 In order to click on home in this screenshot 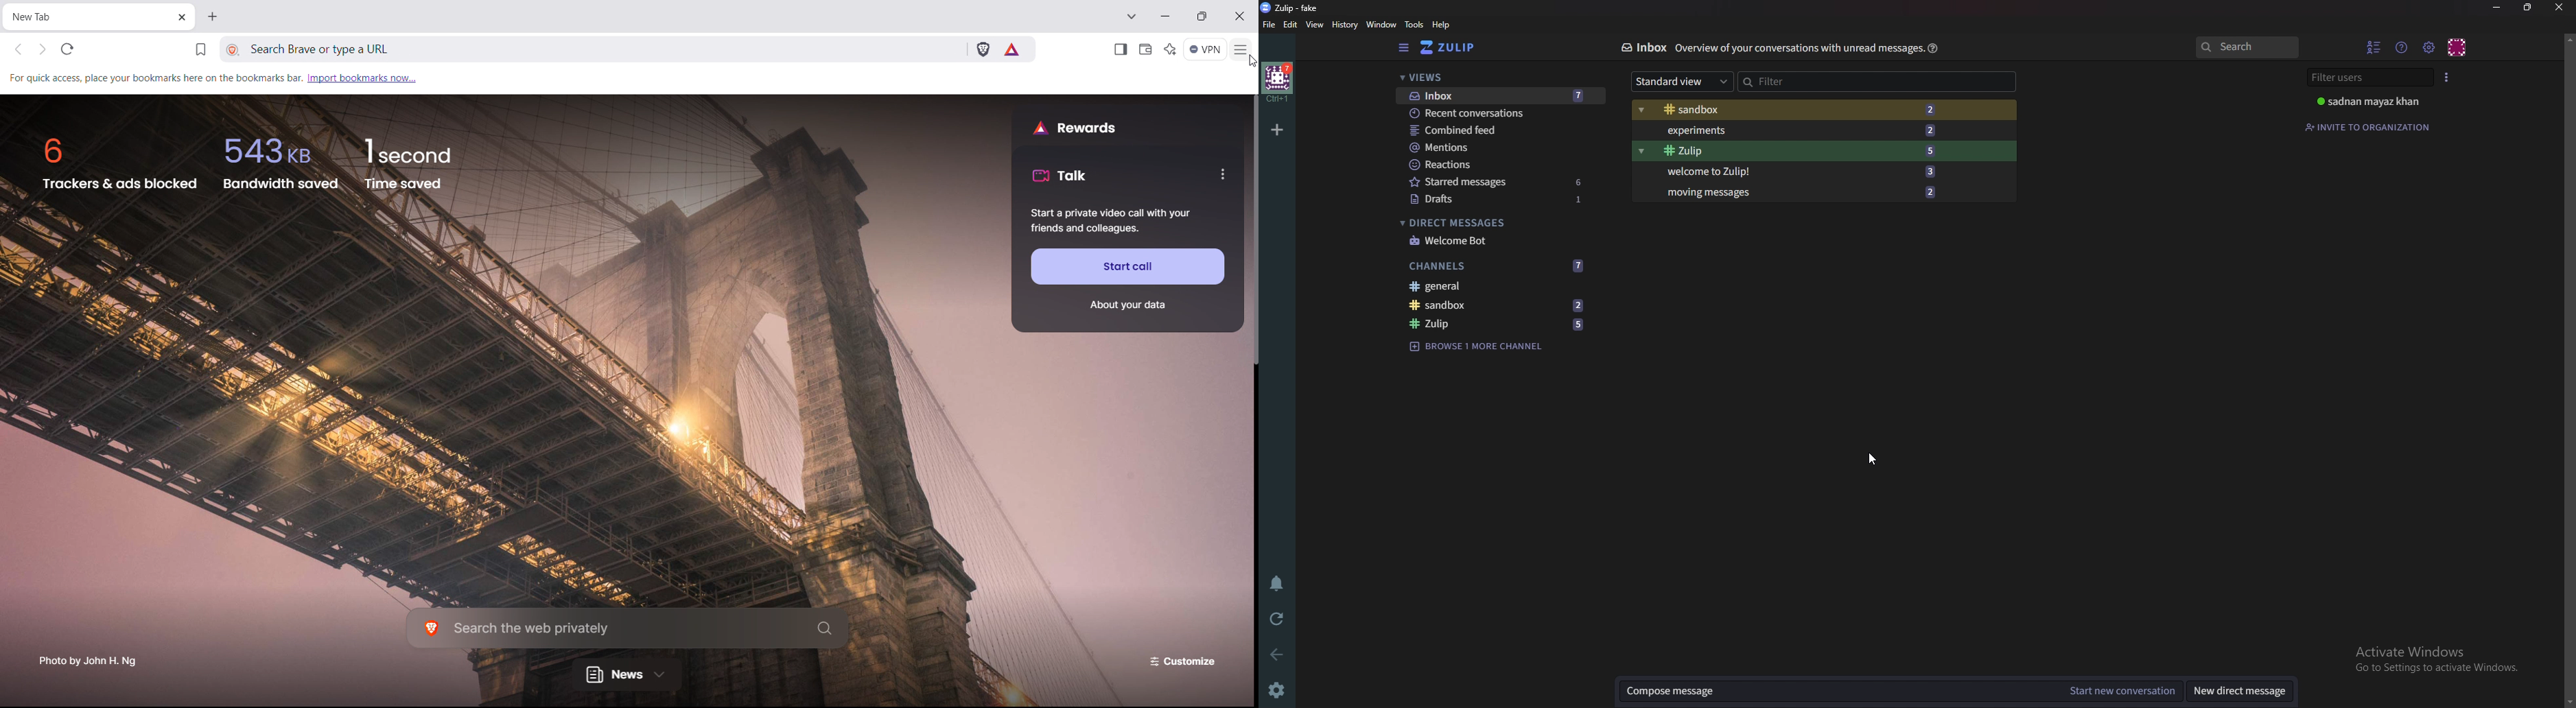, I will do `click(1280, 82)`.